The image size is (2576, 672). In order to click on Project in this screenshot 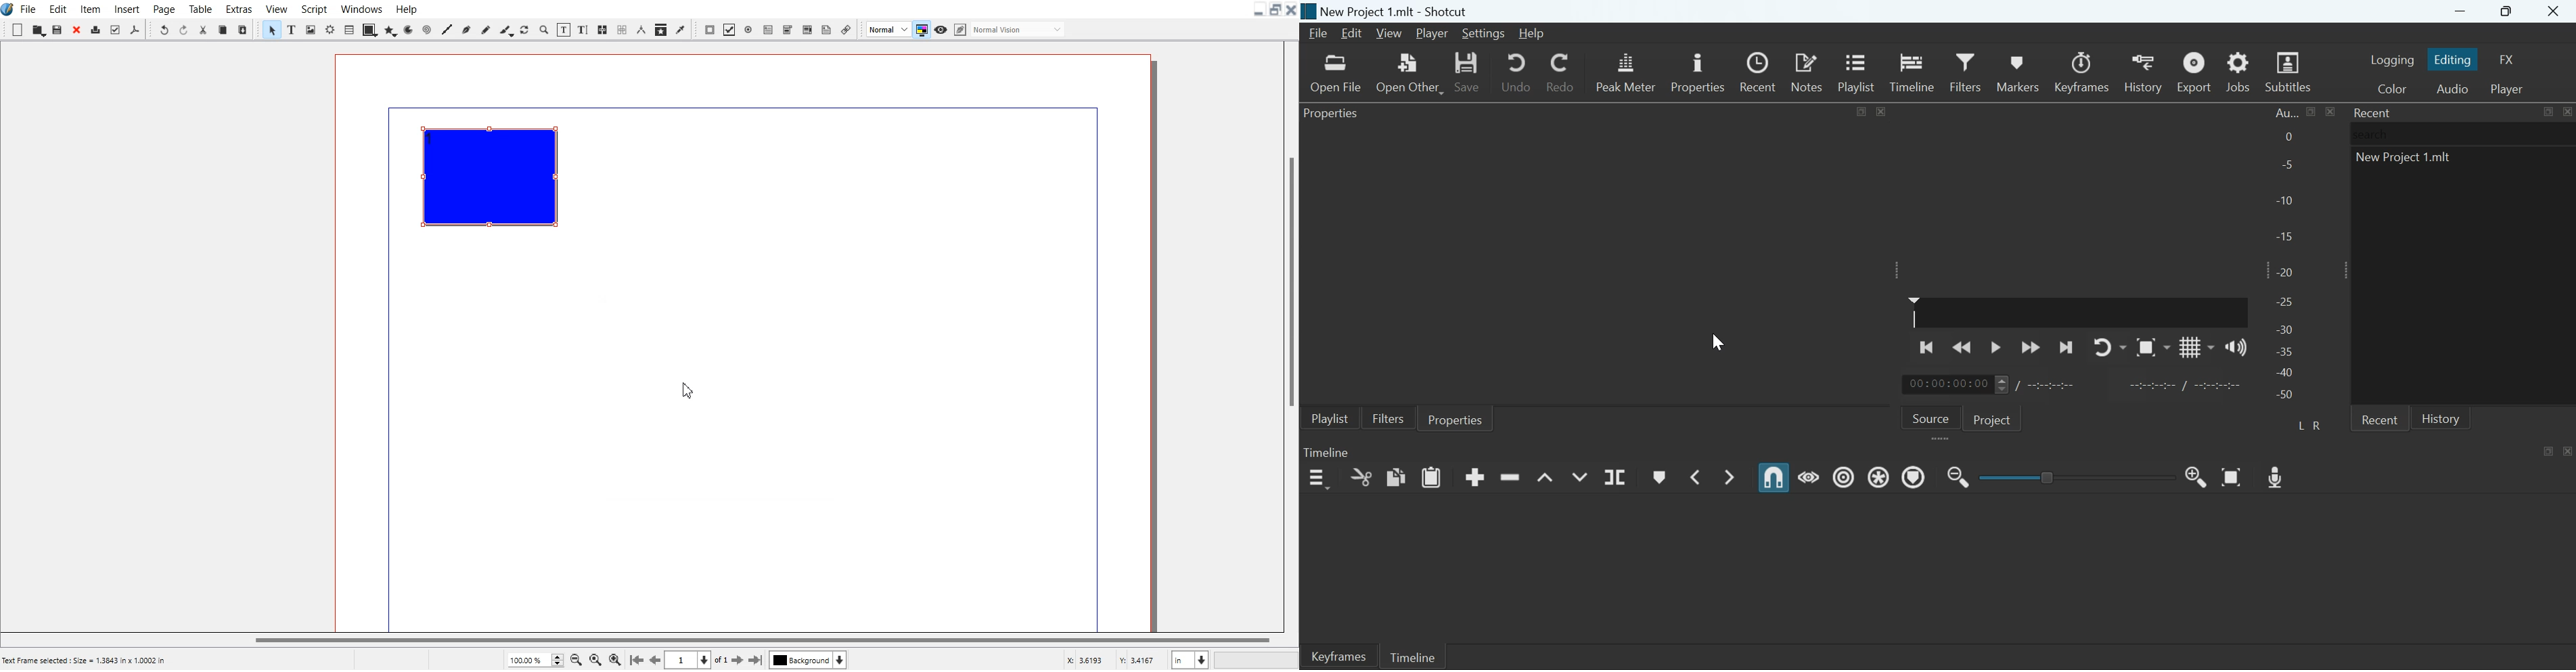, I will do `click(1994, 418)`.